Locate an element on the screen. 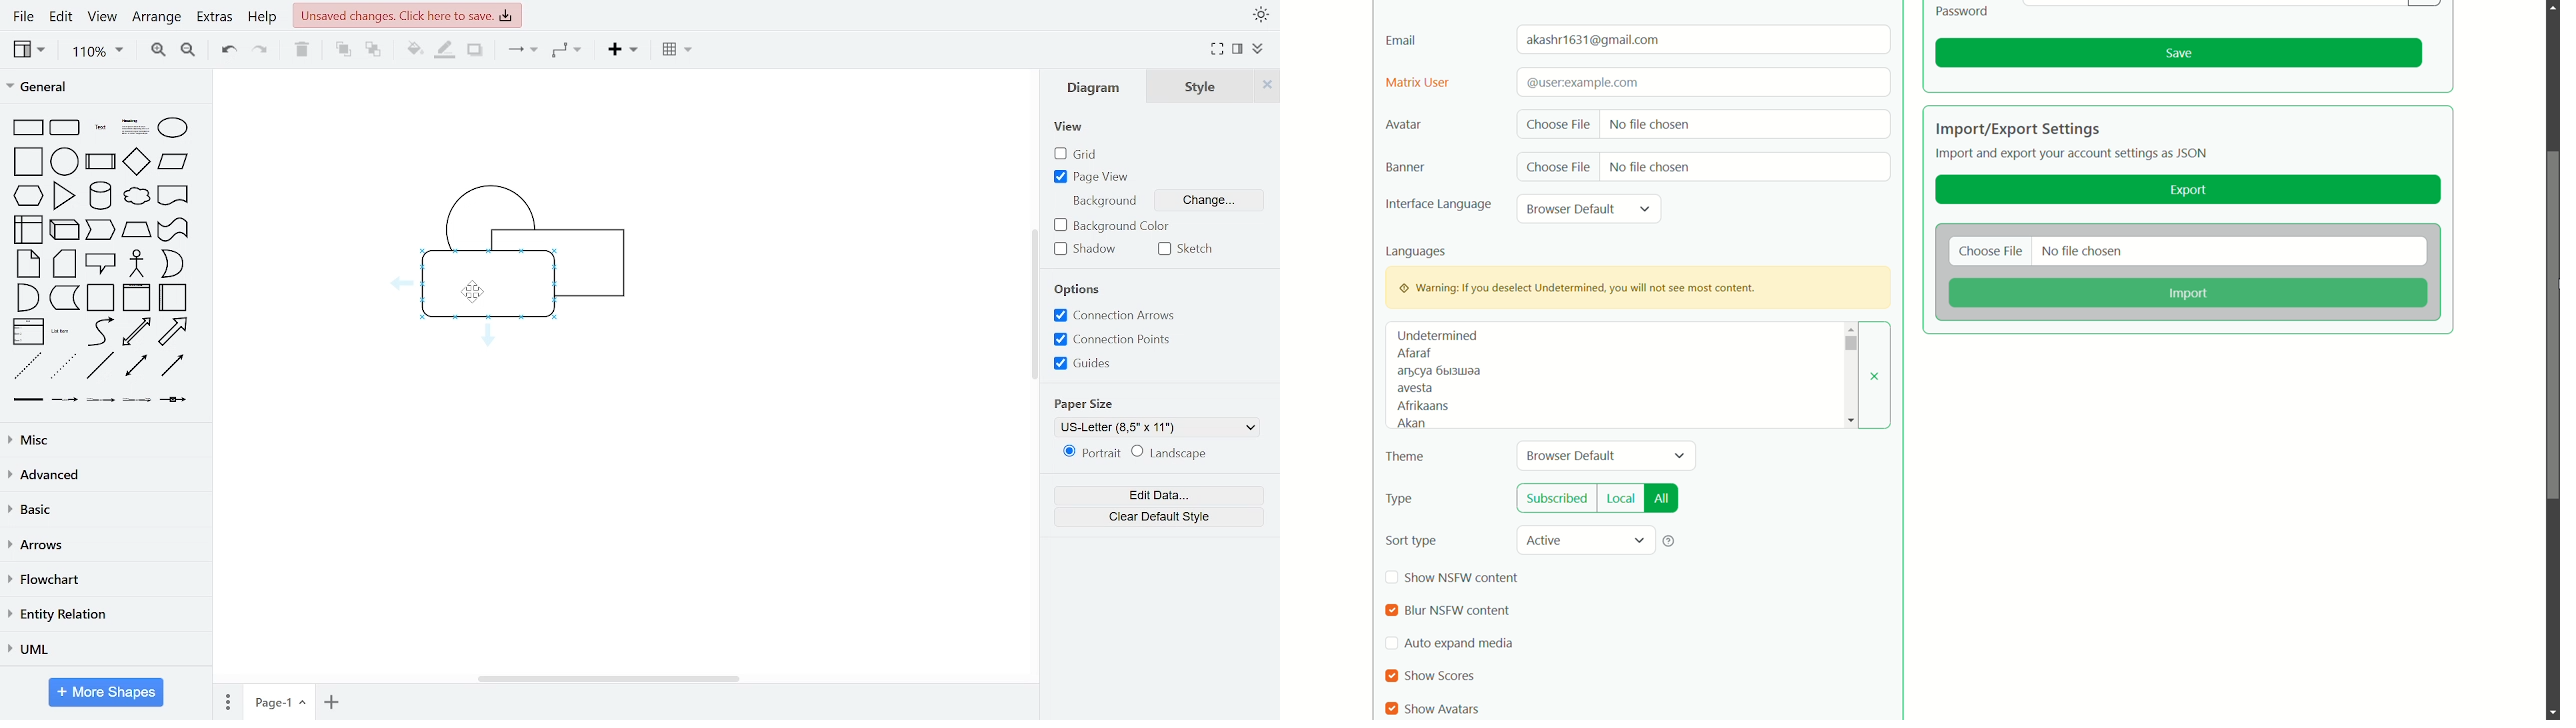 The height and width of the screenshot is (728, 2576). diamond is located at coordinates (136, 162).